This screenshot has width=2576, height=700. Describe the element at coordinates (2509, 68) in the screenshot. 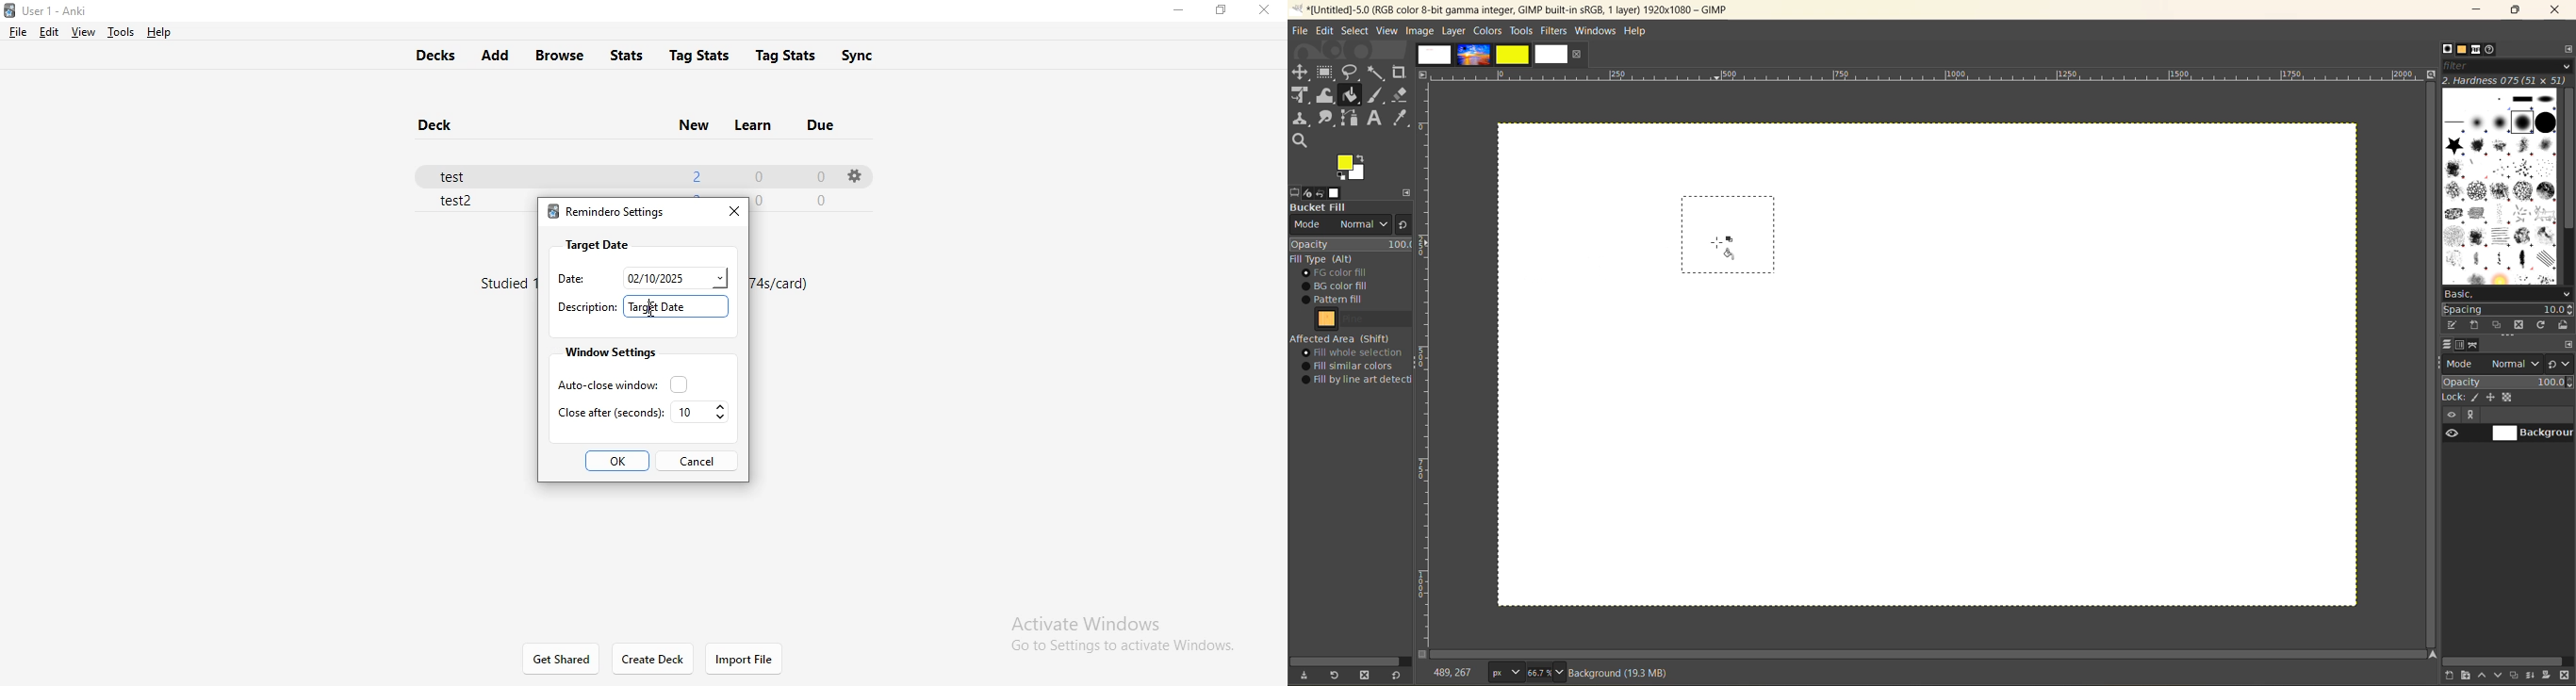

I see `filter` at that location.